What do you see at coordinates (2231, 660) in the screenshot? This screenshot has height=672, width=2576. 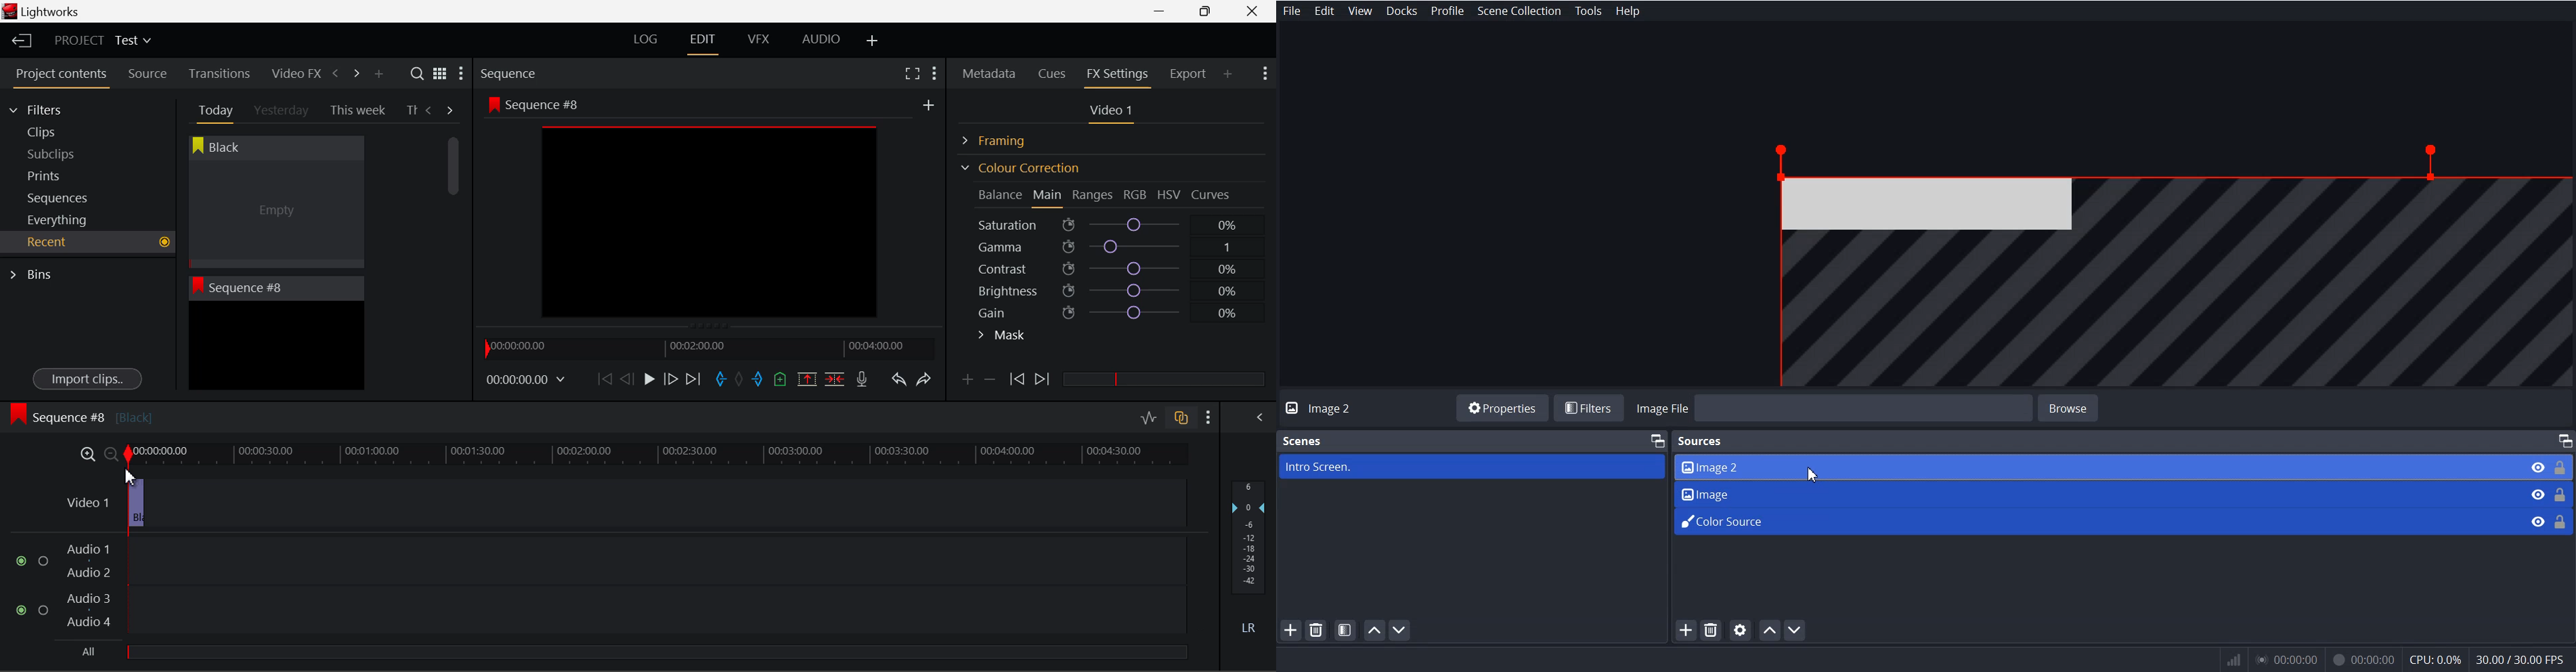 I see `network` at bounding box center [2231, 660].